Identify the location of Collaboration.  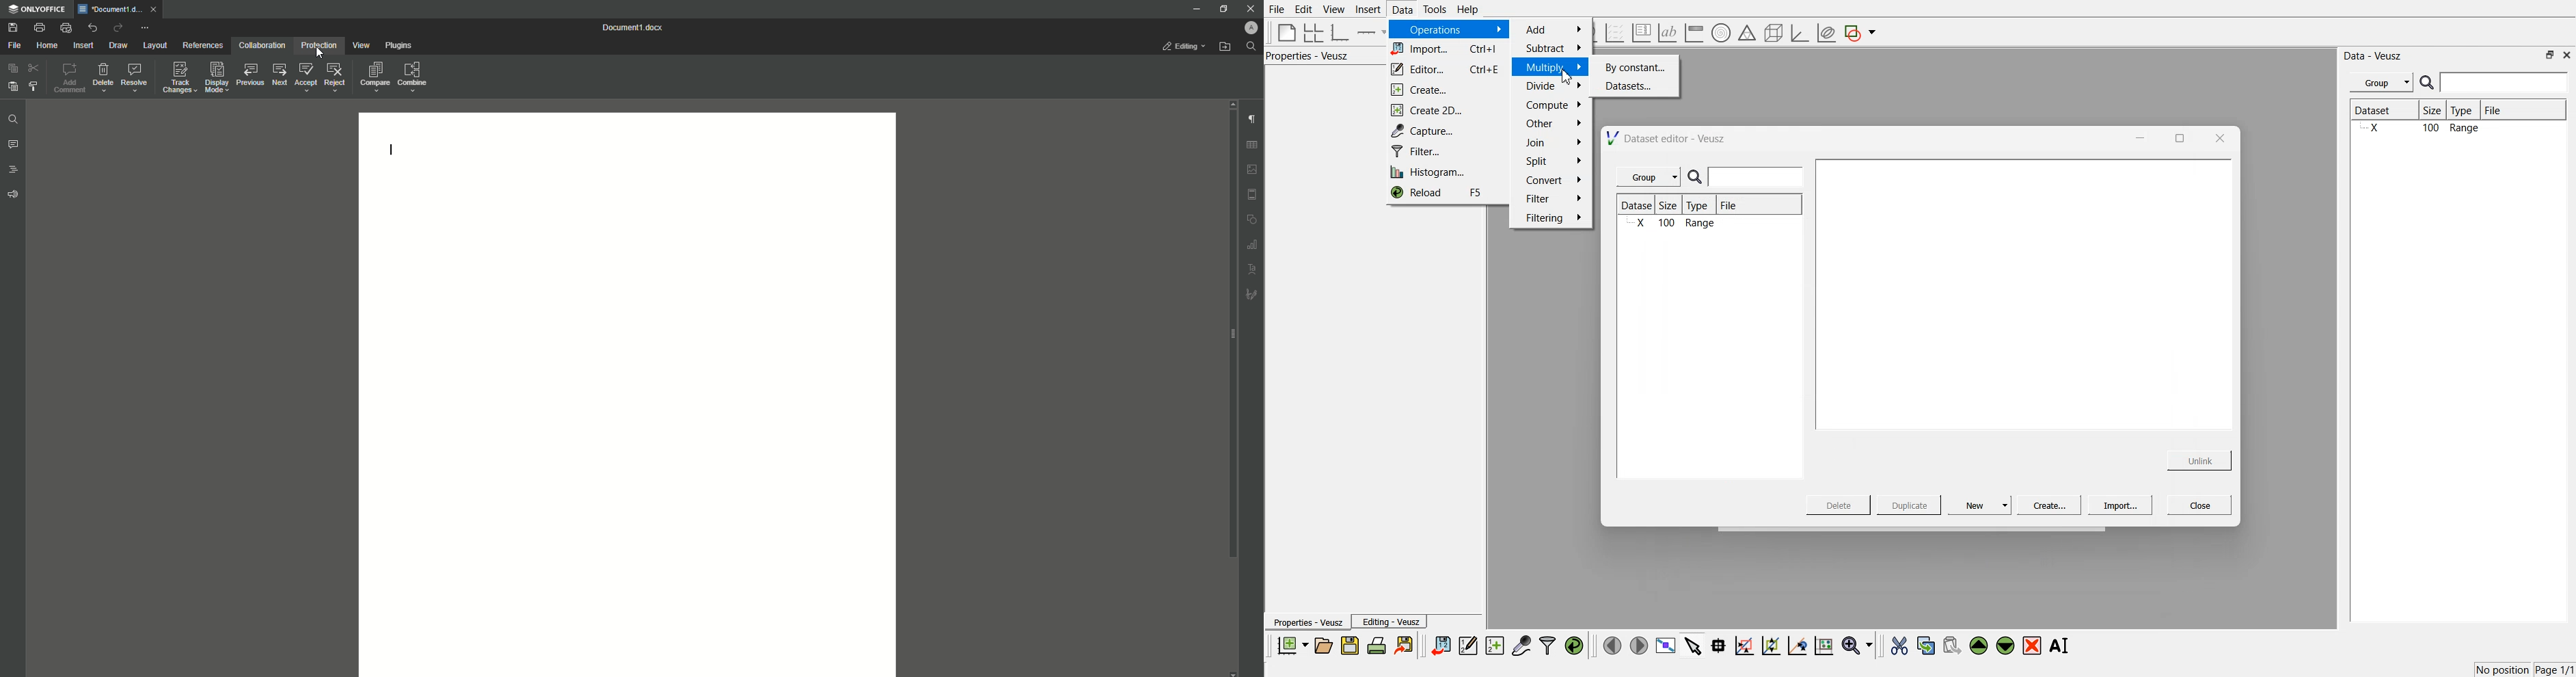
(261, 45).